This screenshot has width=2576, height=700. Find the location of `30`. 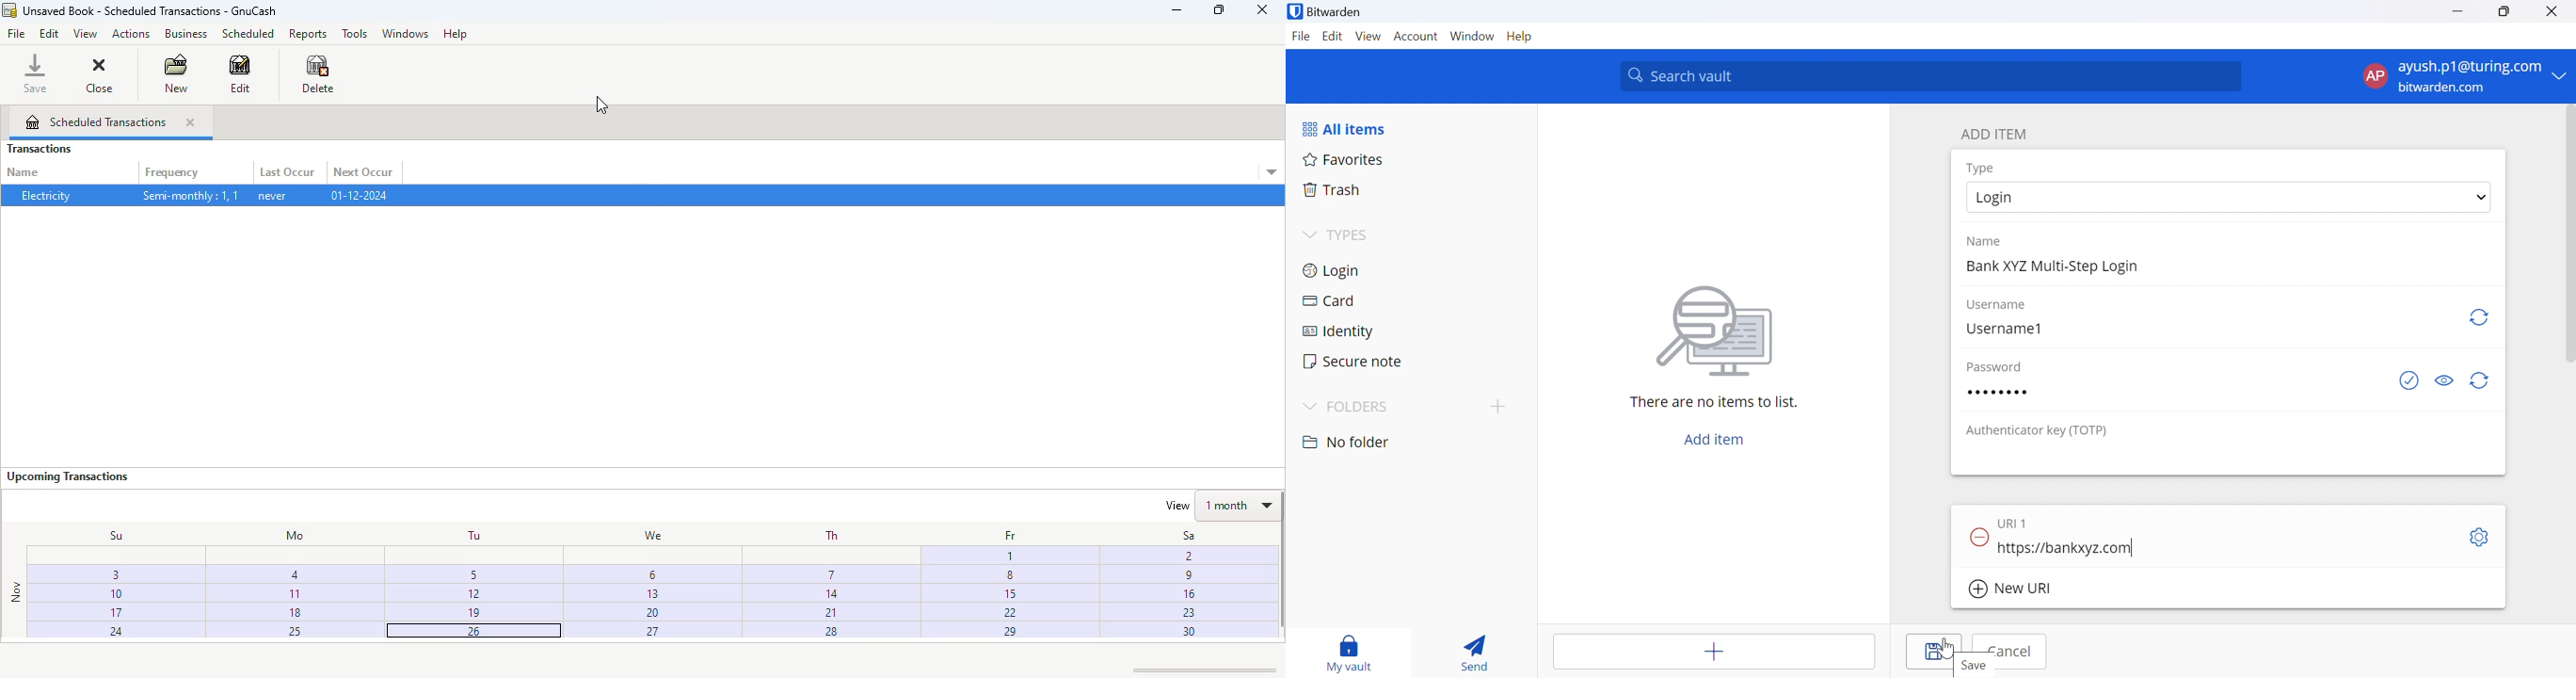

30 is located at coordinates (1186, 632).